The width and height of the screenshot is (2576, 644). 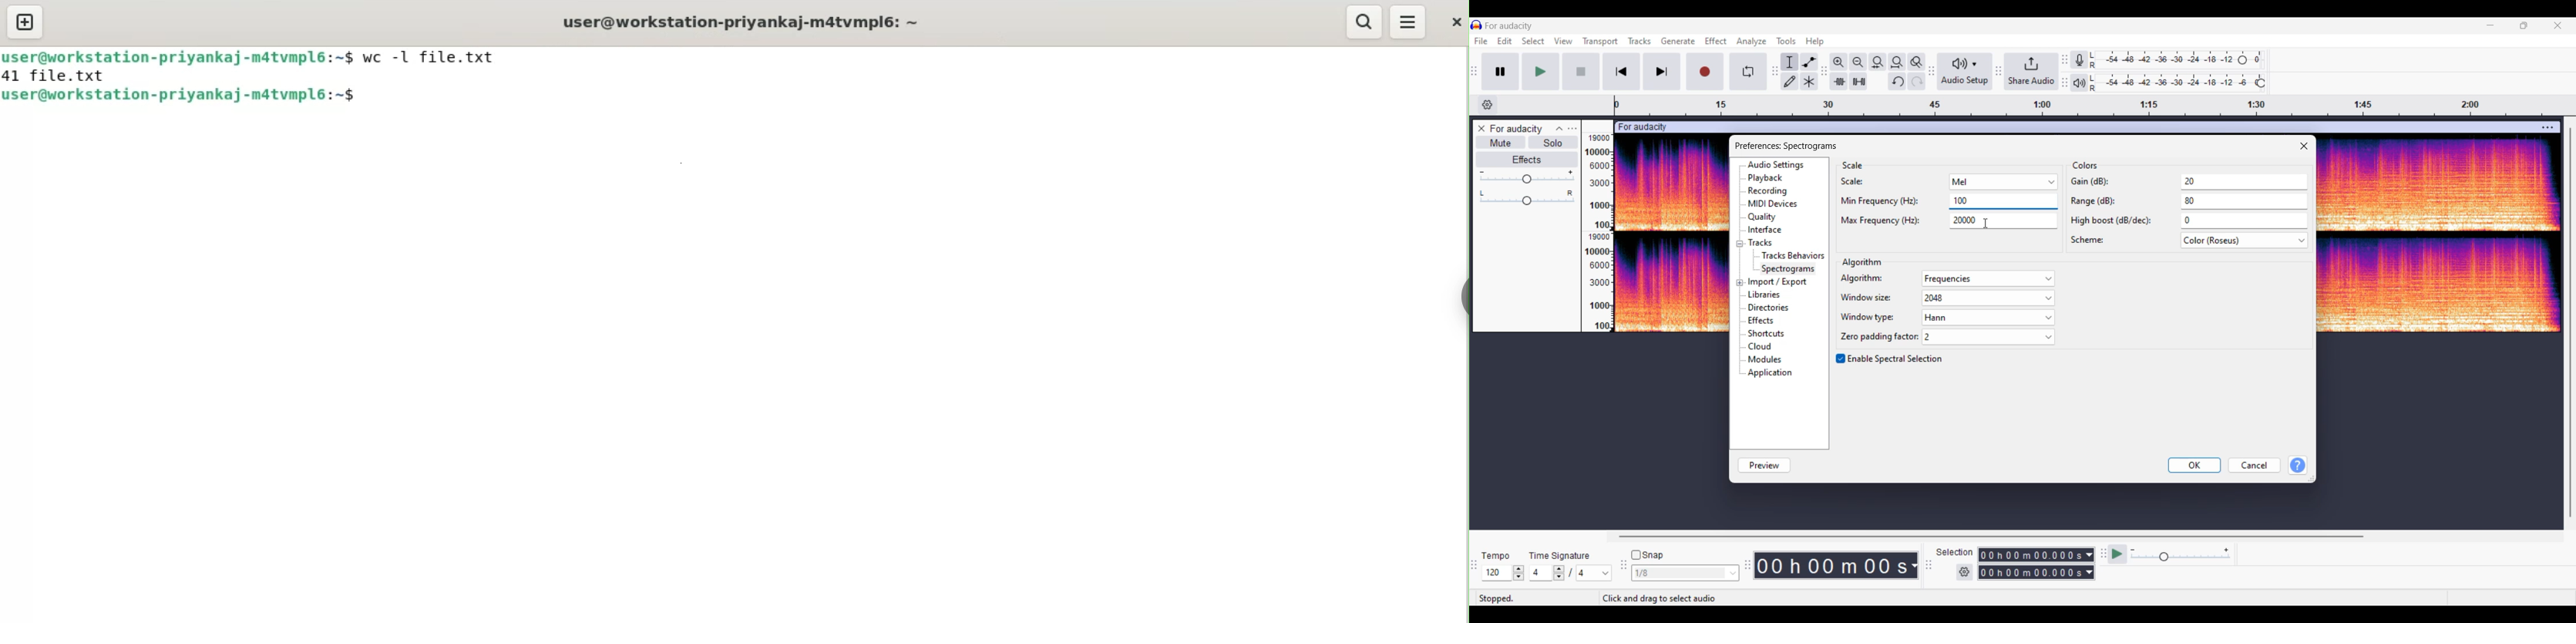 What do you see at coordinates (1772, 373) in the screenshot?
I see `applications` at bounding box center [1772, 373].